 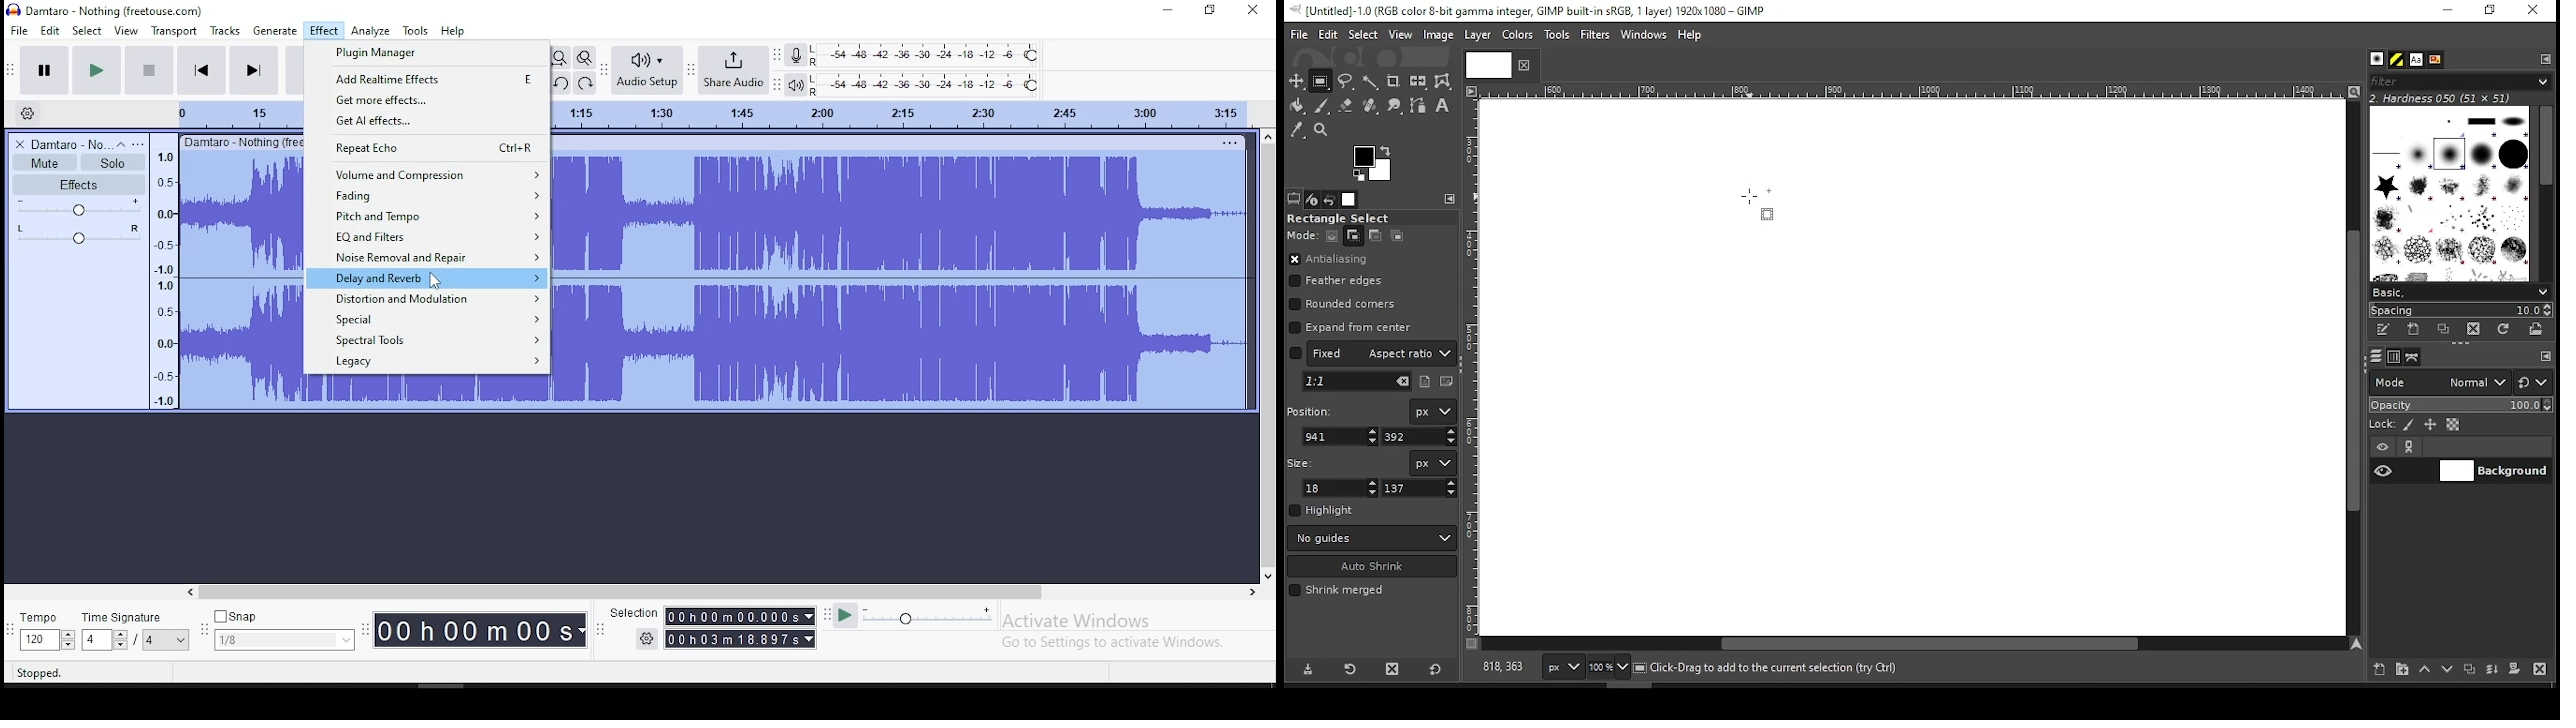 I want to click on add realtime effects, so click(x=425, y=77).